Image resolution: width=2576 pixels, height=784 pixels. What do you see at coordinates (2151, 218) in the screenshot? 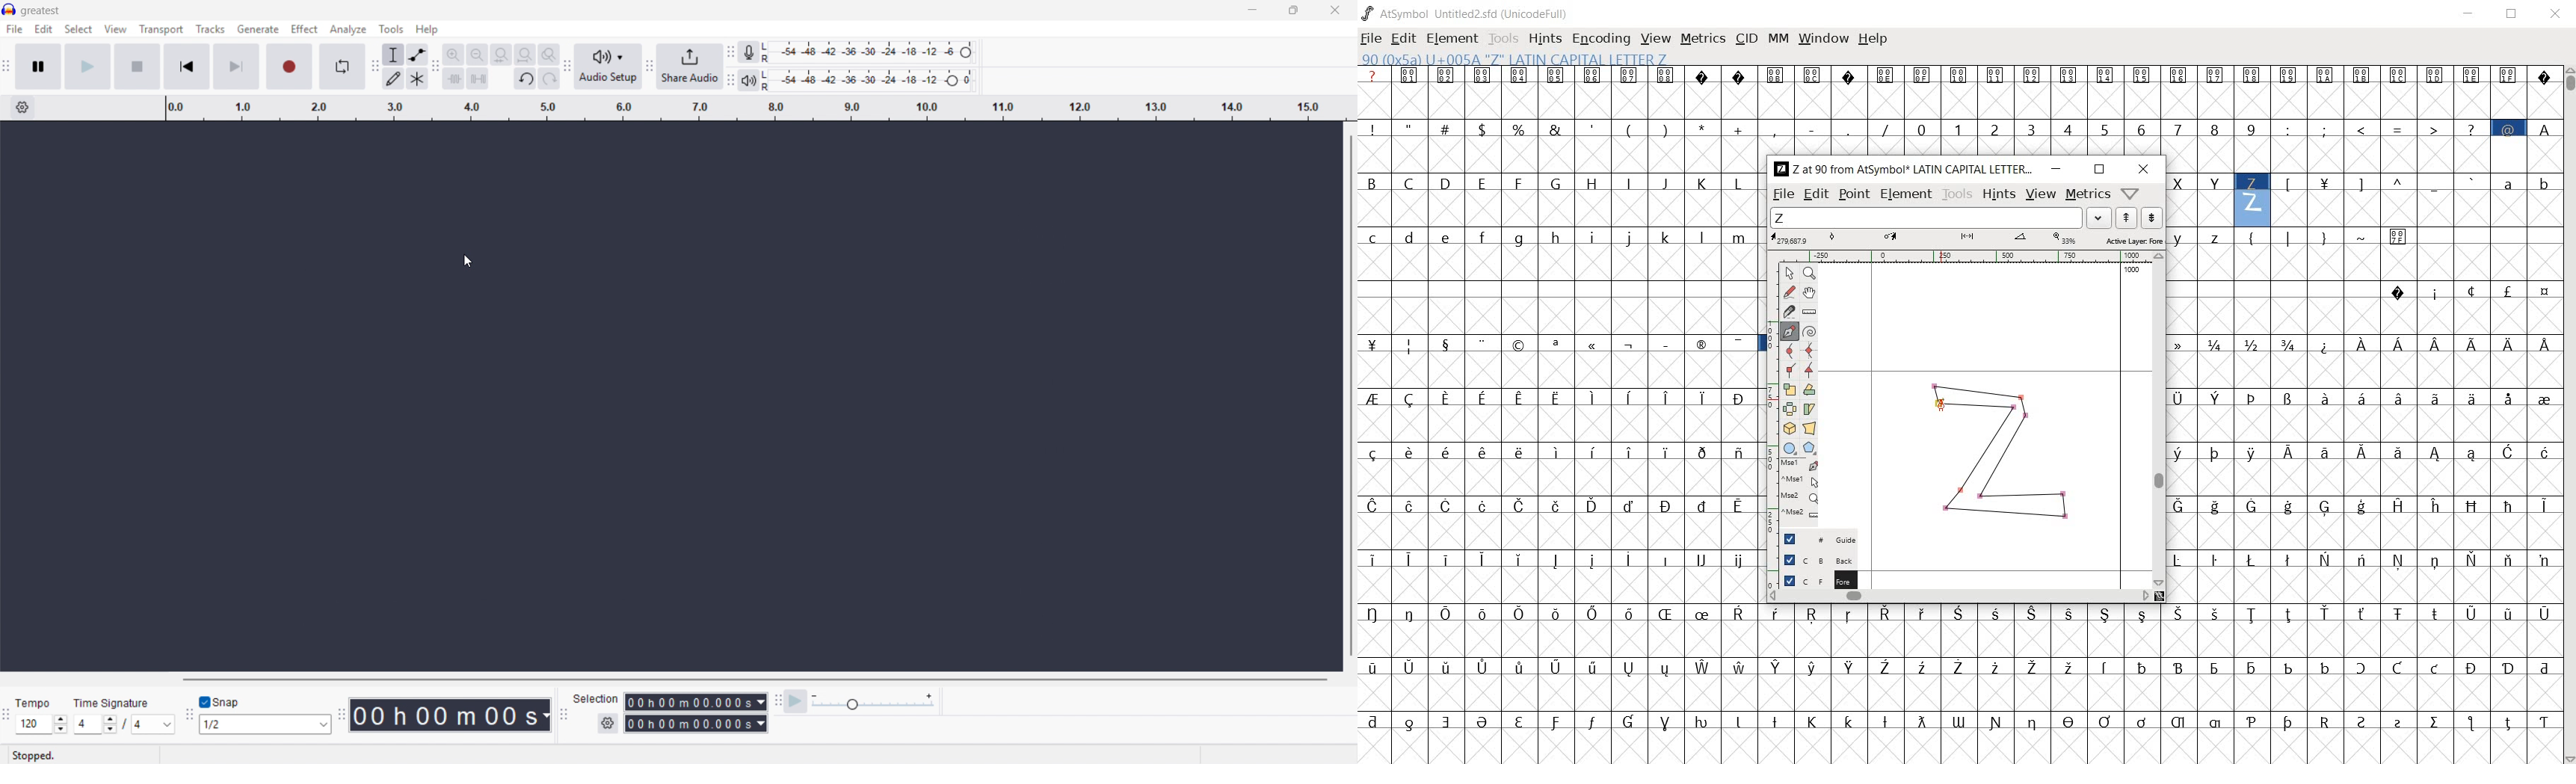
I see `show the previous word on the list` at bounding box center [2151, 218].